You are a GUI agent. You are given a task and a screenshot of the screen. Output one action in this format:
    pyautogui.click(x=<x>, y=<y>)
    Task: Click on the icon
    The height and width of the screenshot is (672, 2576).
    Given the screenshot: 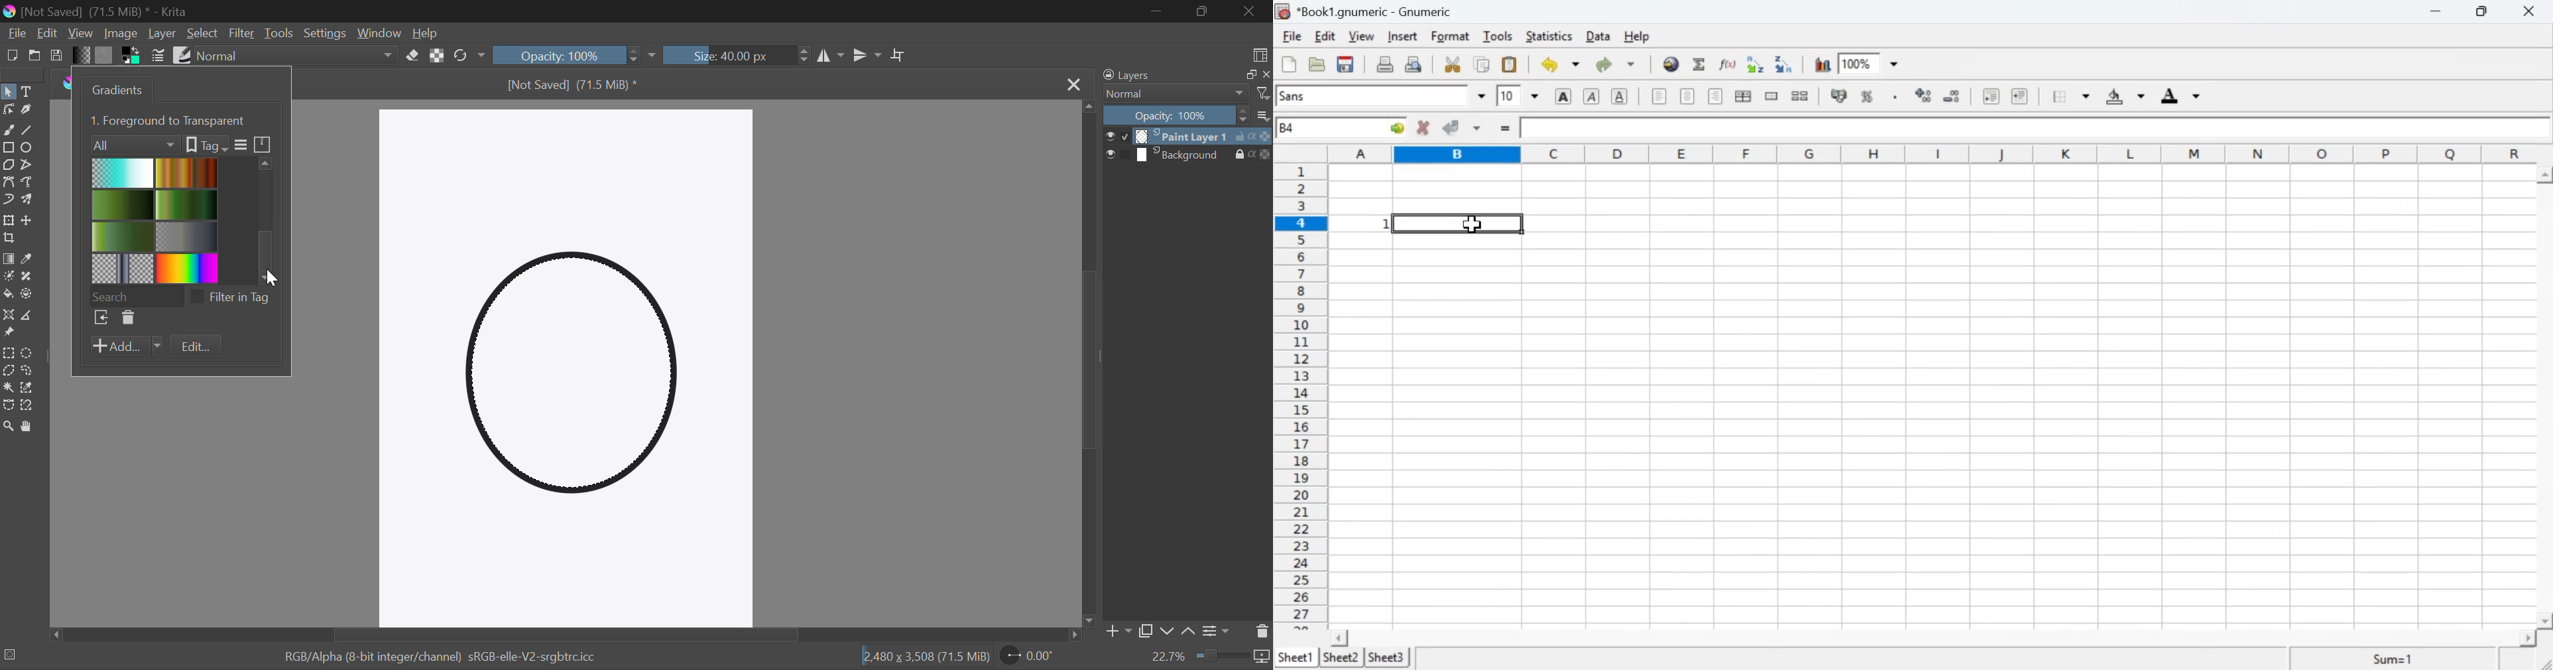 What is the action you would take?
    pyautogui.click(x=1283, y=11)
    